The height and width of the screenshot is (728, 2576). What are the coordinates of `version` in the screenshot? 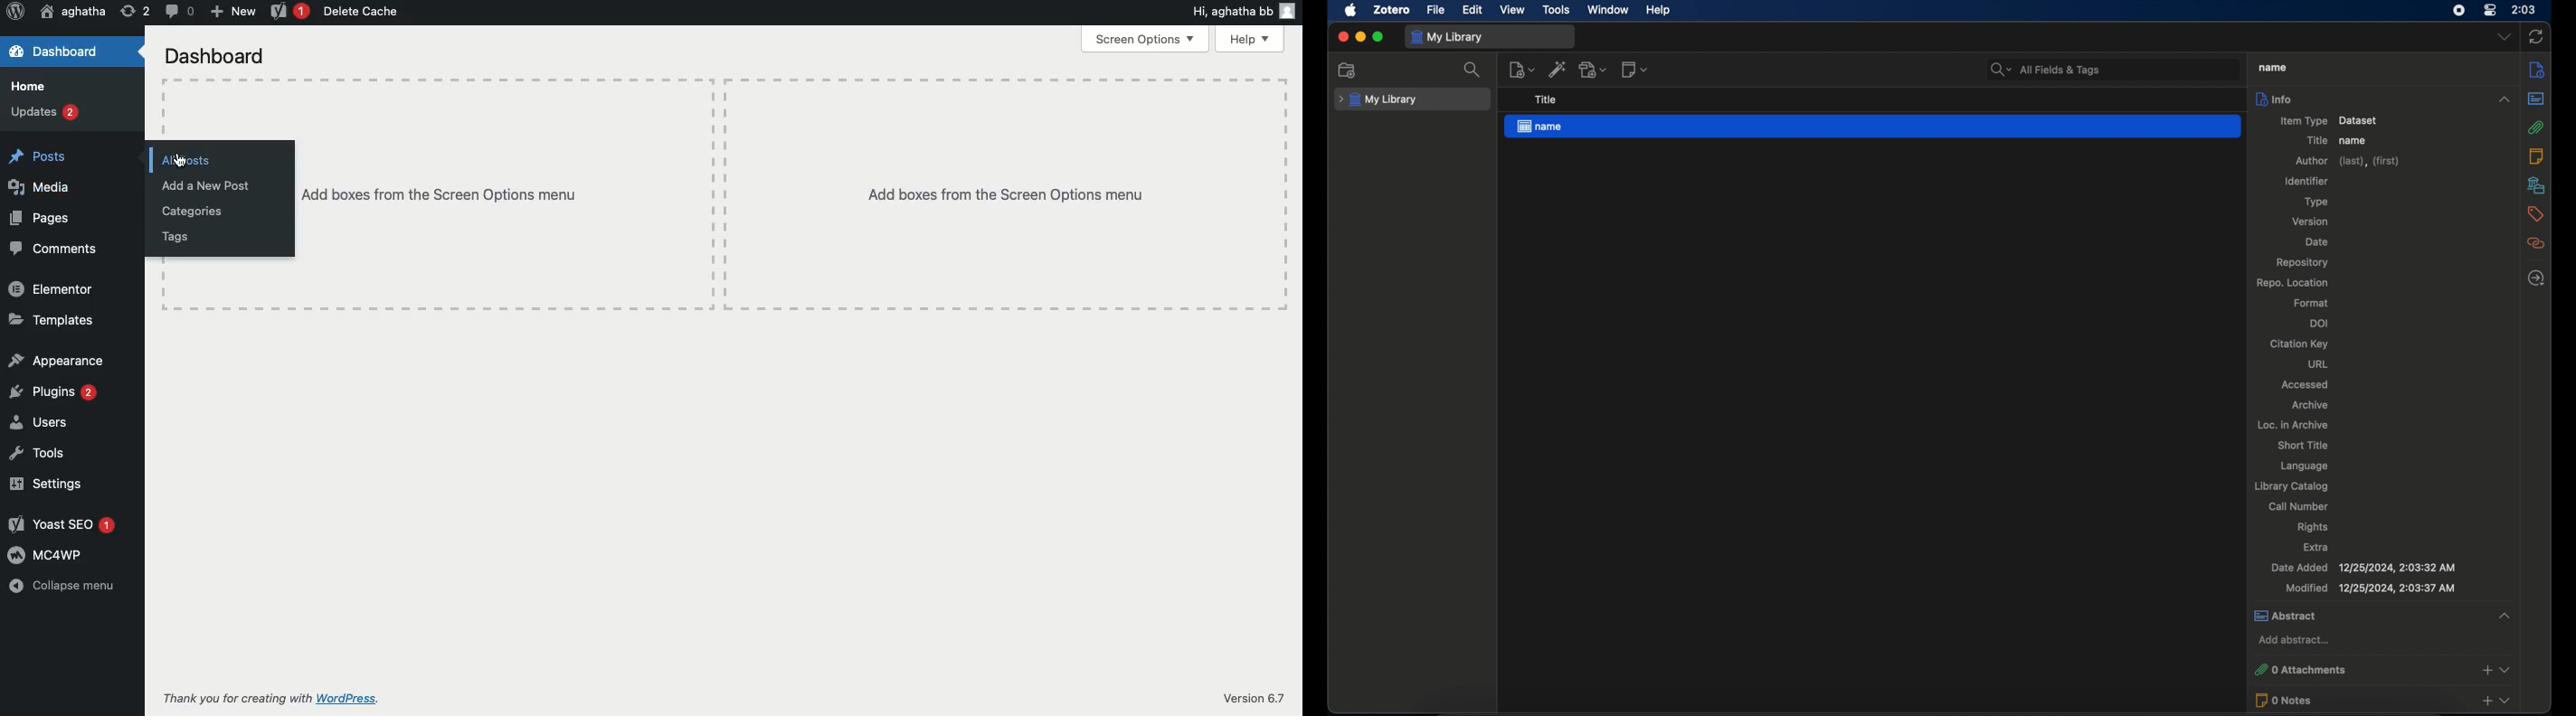 It's located at (2310, 221).